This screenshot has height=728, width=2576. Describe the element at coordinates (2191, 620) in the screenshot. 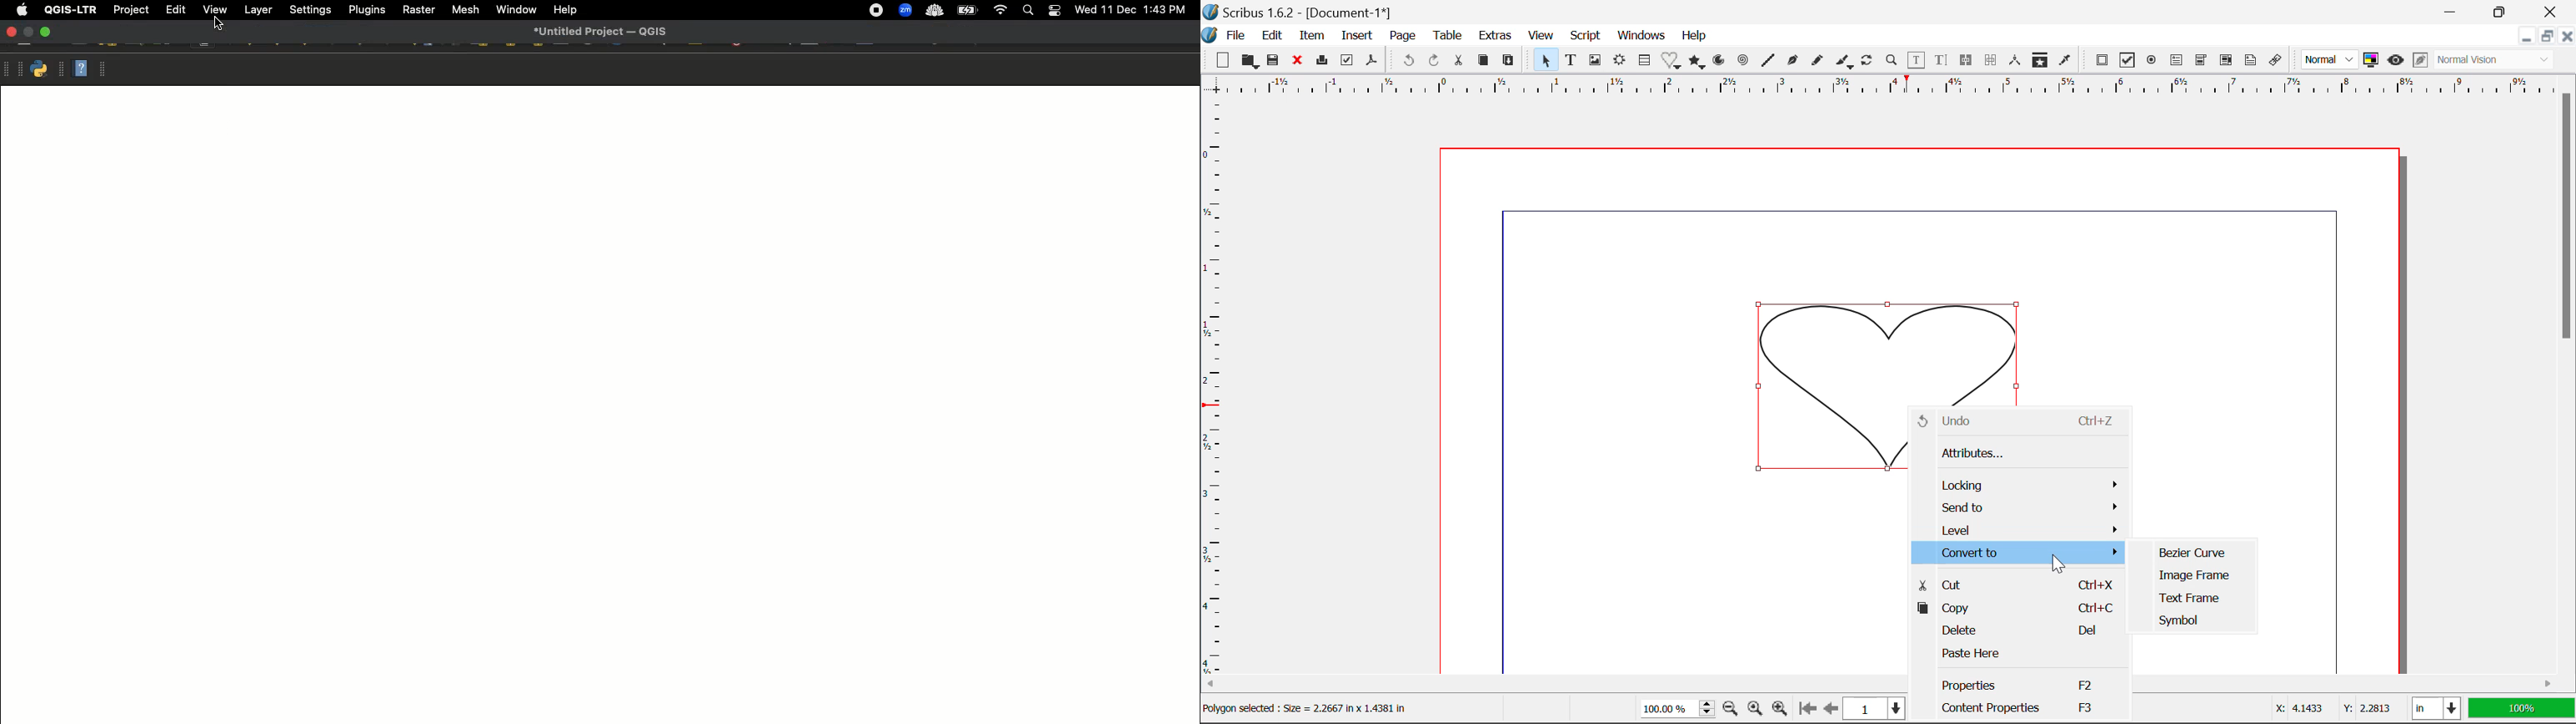

I see `Symbol` at that location.